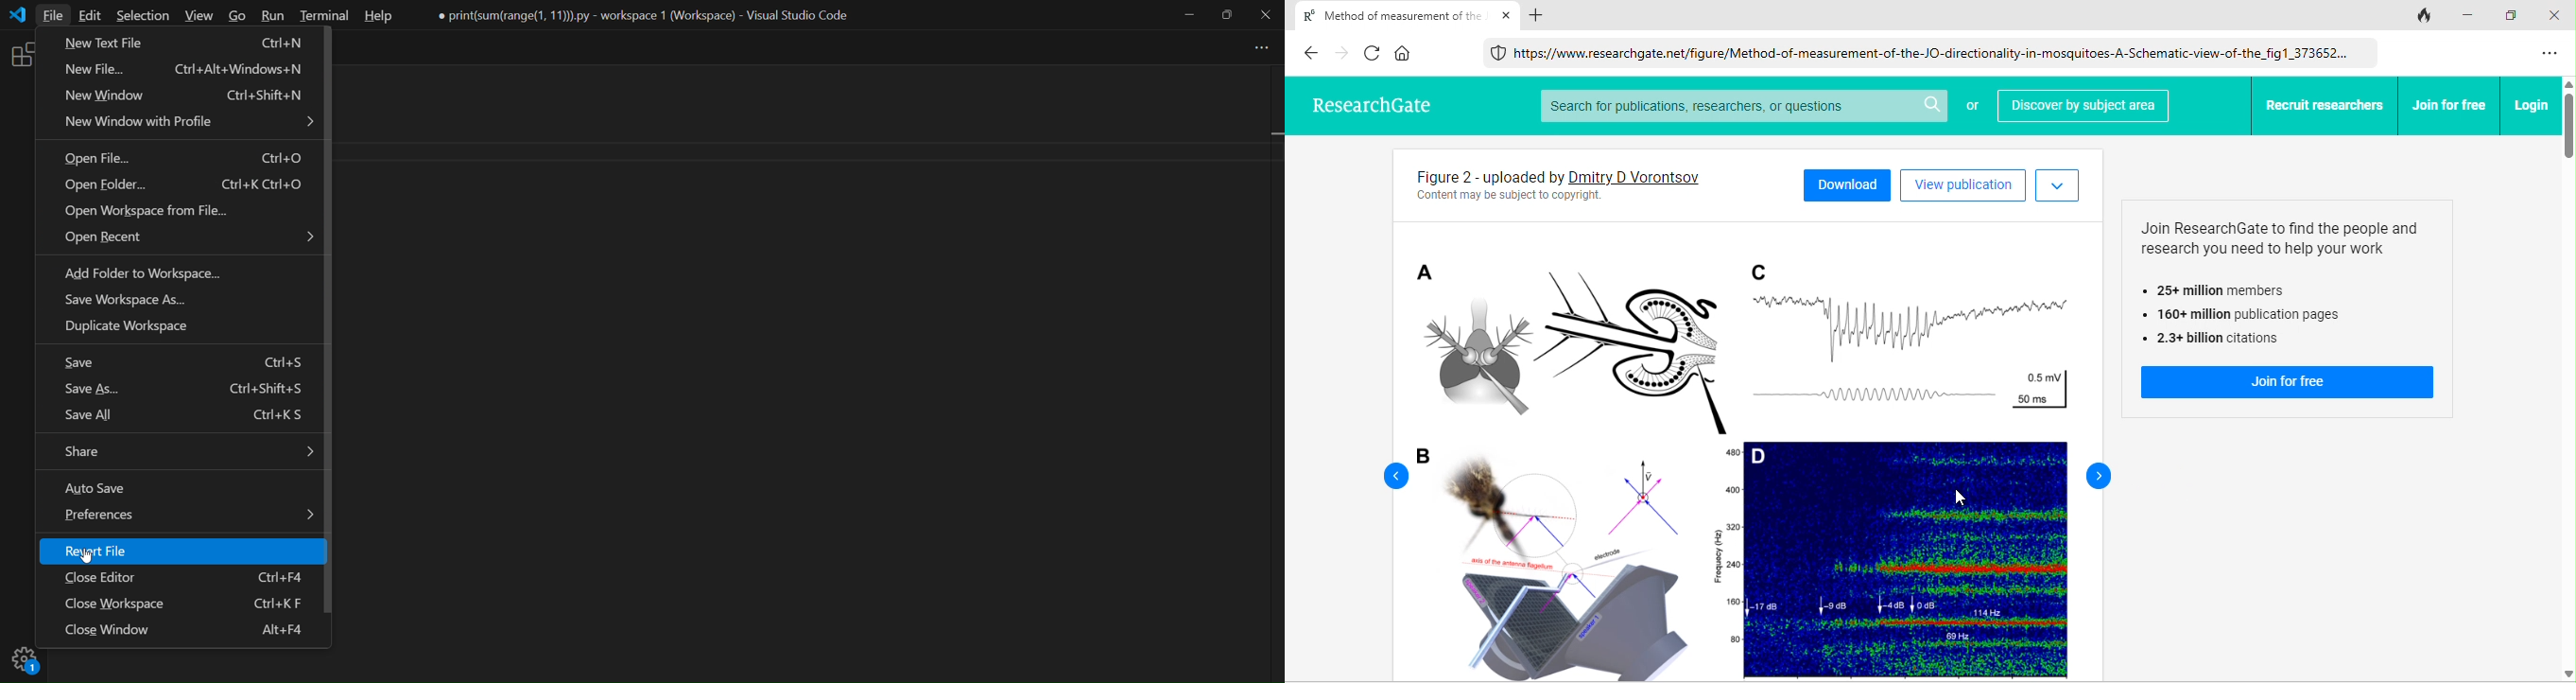 This screenshot has height=700, width=2576. What do you see at coordinates (1537, 15) in the screenshot?
I see `add tab` at bounding box center [1537, 15].